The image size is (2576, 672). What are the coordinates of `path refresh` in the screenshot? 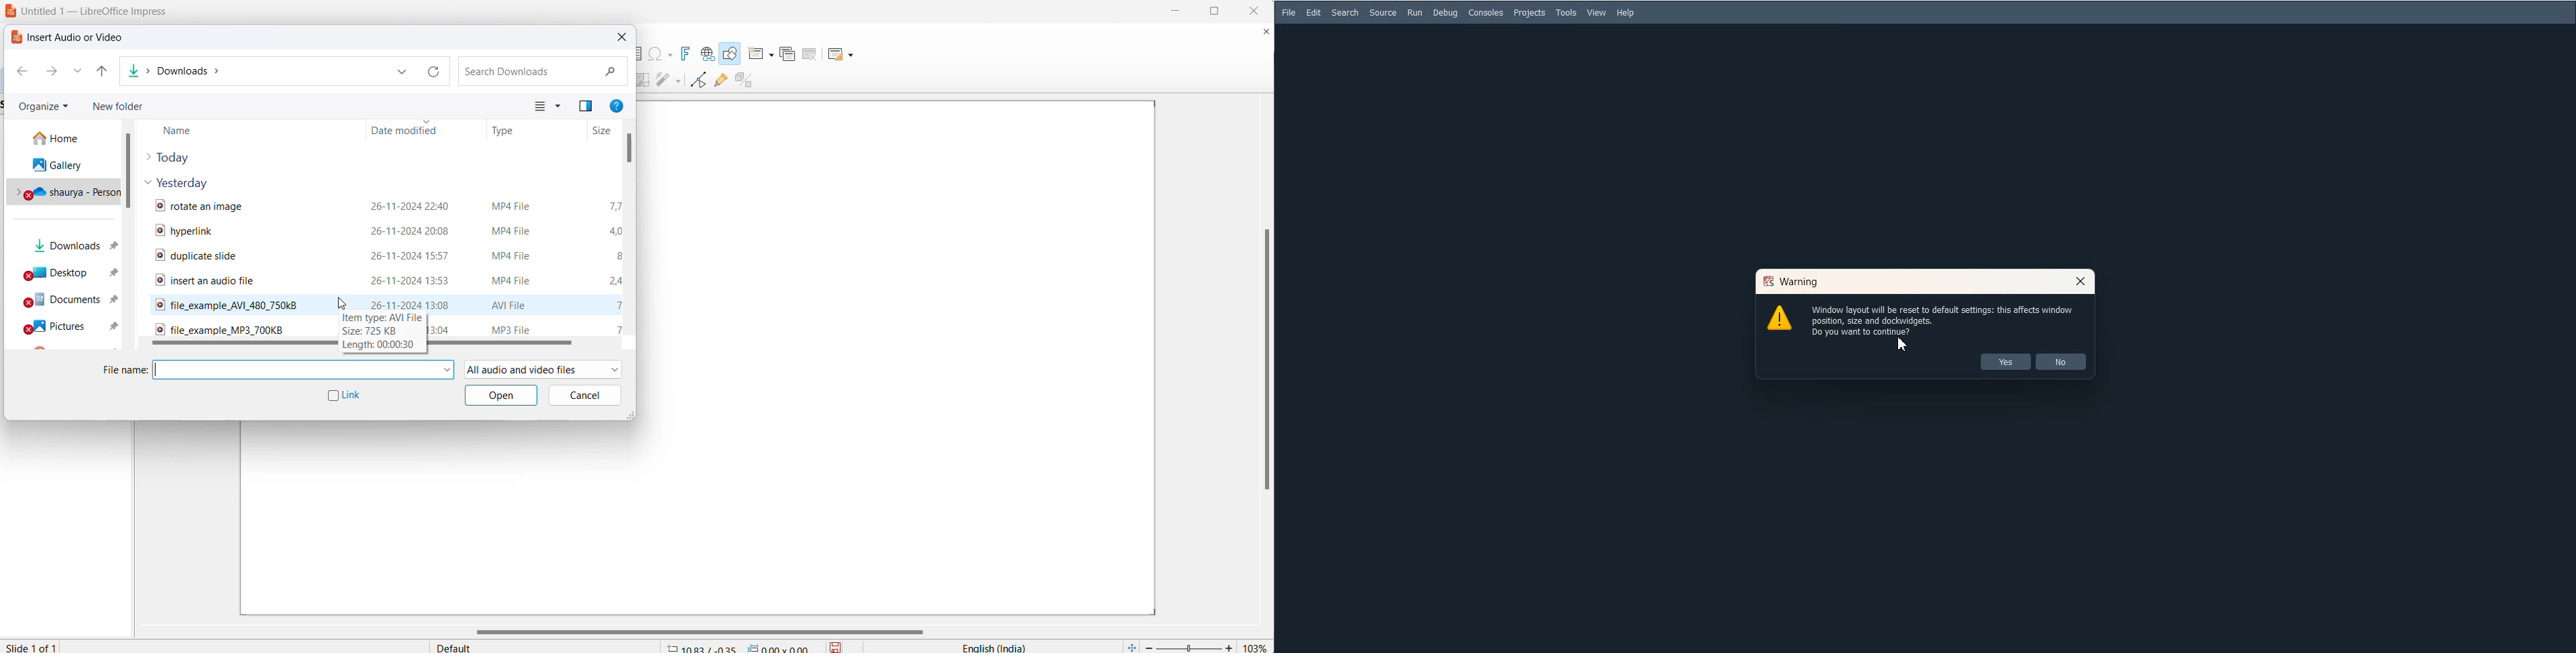 It's located at (431, 72).